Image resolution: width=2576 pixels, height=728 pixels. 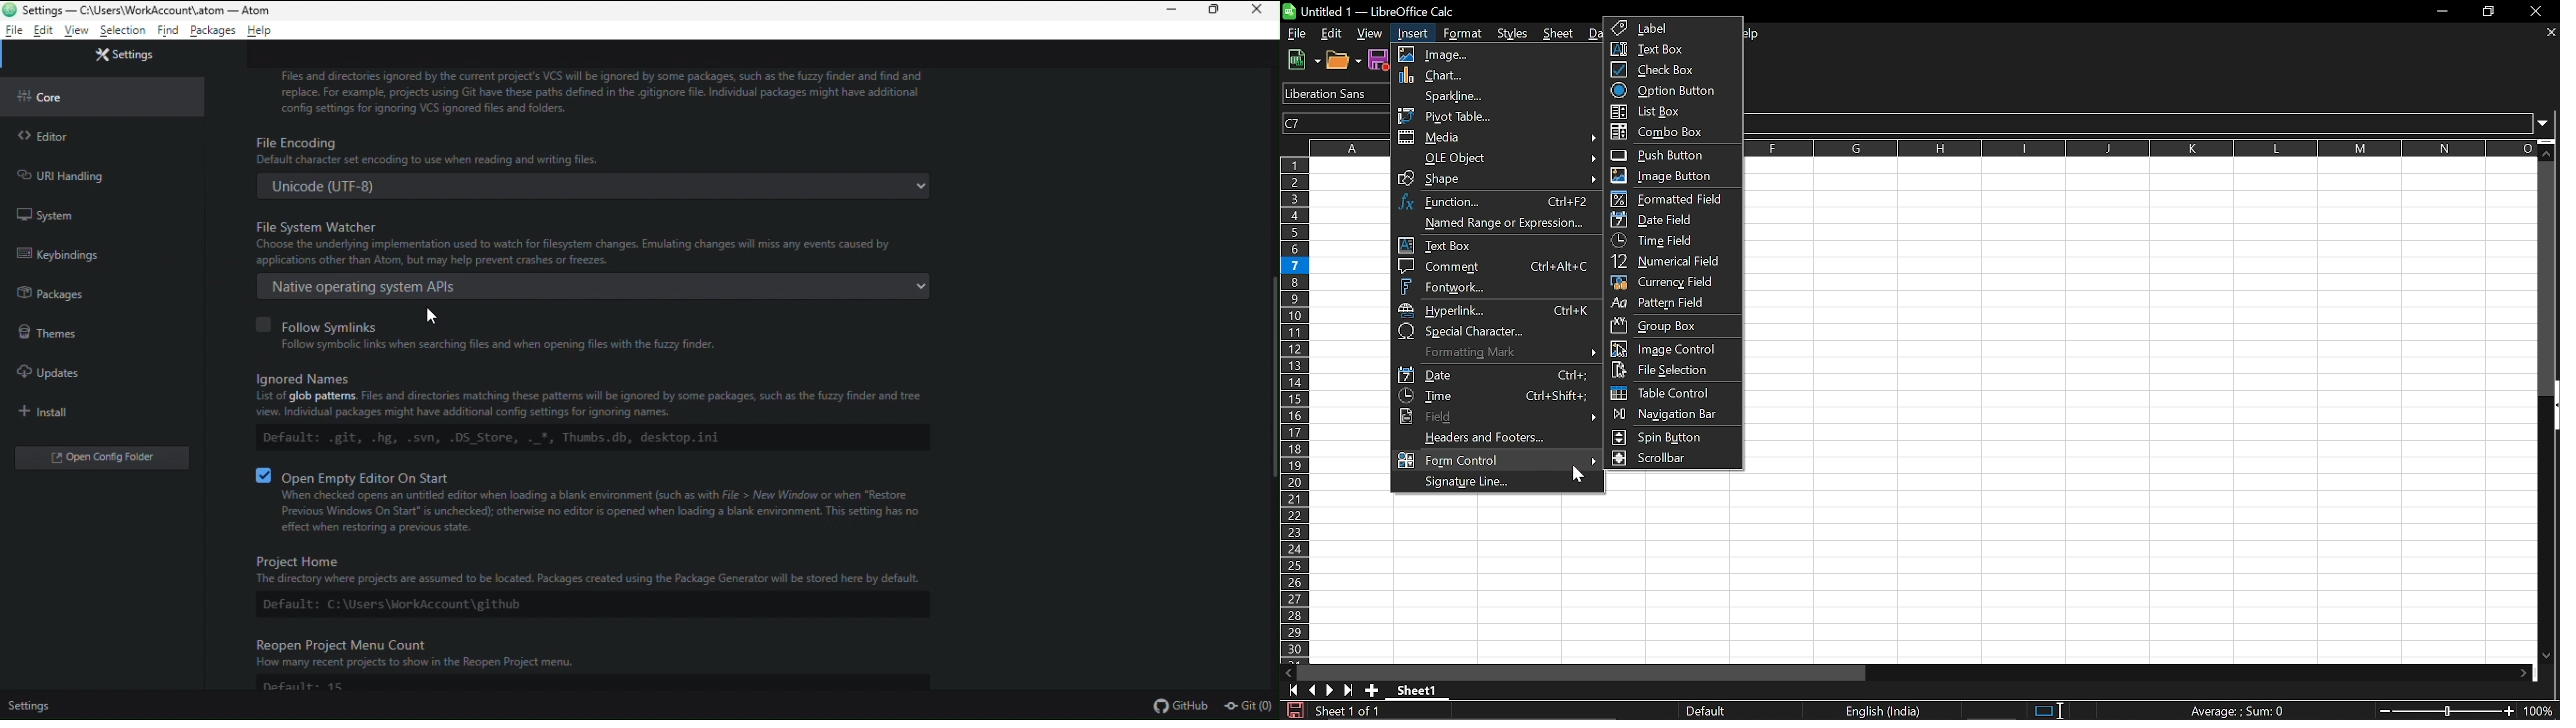 What do you see at coordinates (30, 708) in the screenshot?
I see `Settings ` at bounding box center [30, 708].